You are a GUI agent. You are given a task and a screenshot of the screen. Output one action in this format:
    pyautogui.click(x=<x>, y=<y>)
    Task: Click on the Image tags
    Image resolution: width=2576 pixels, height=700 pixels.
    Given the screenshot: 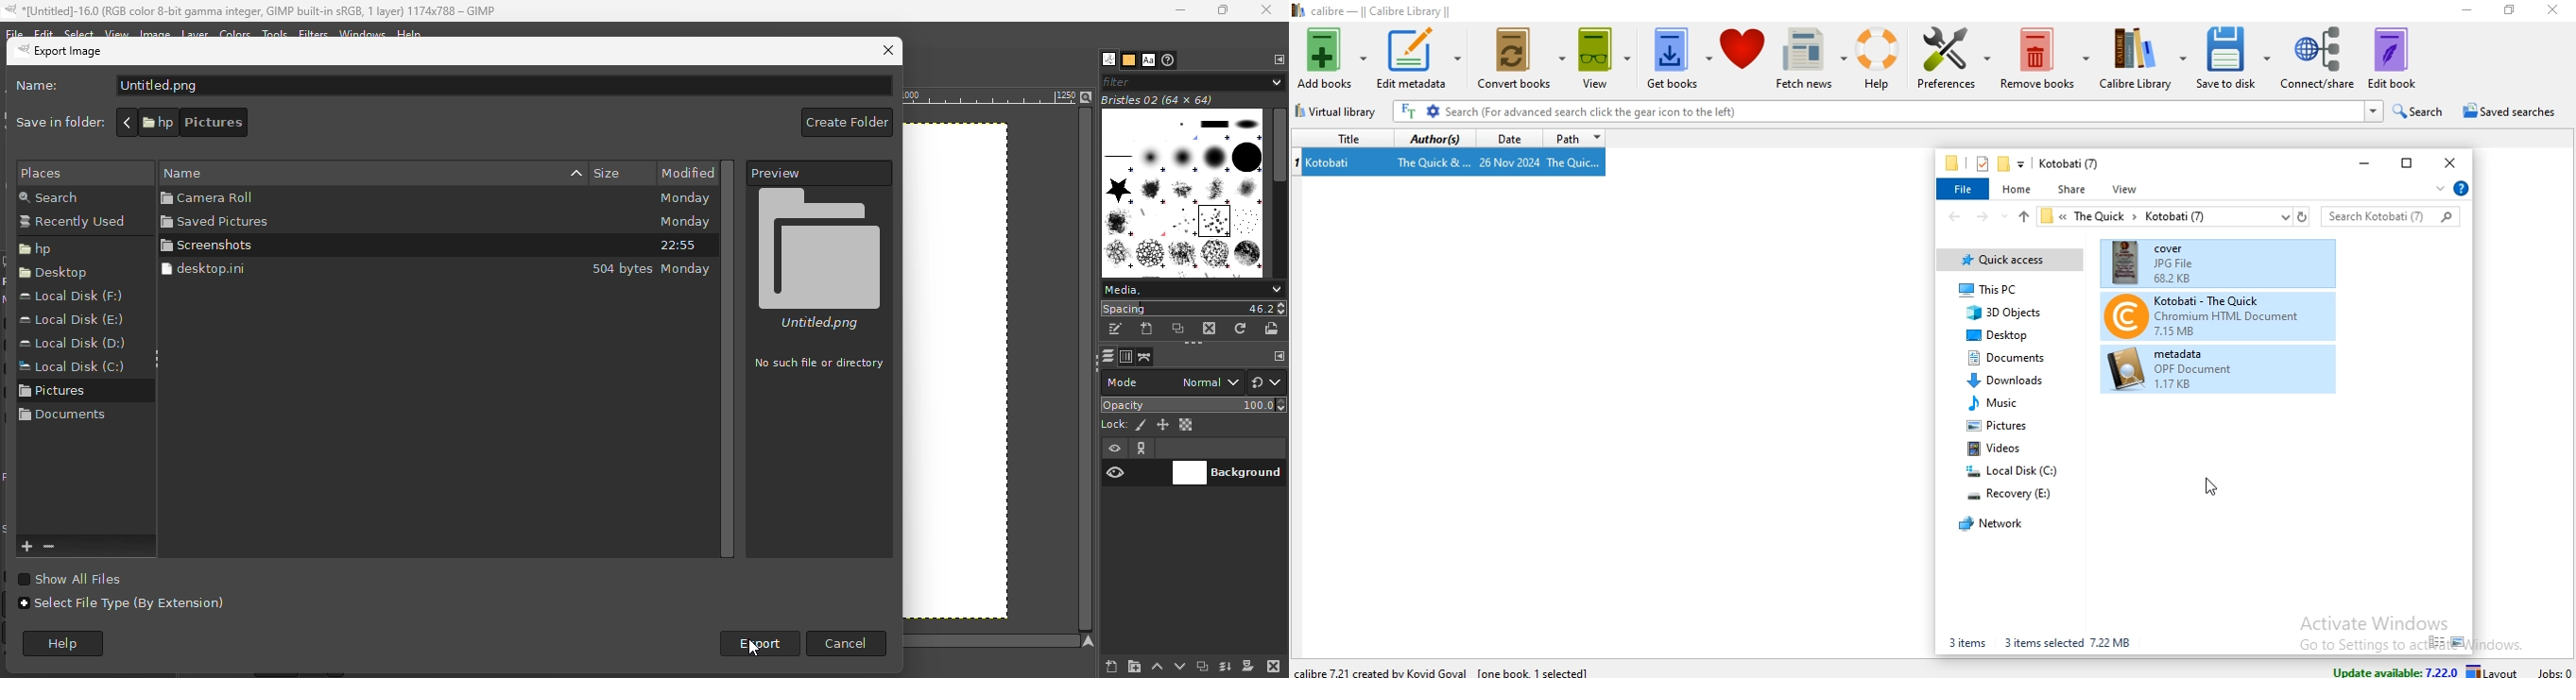 What is the action you would take?
    pyautogui.click(x=1184, y=195)
    